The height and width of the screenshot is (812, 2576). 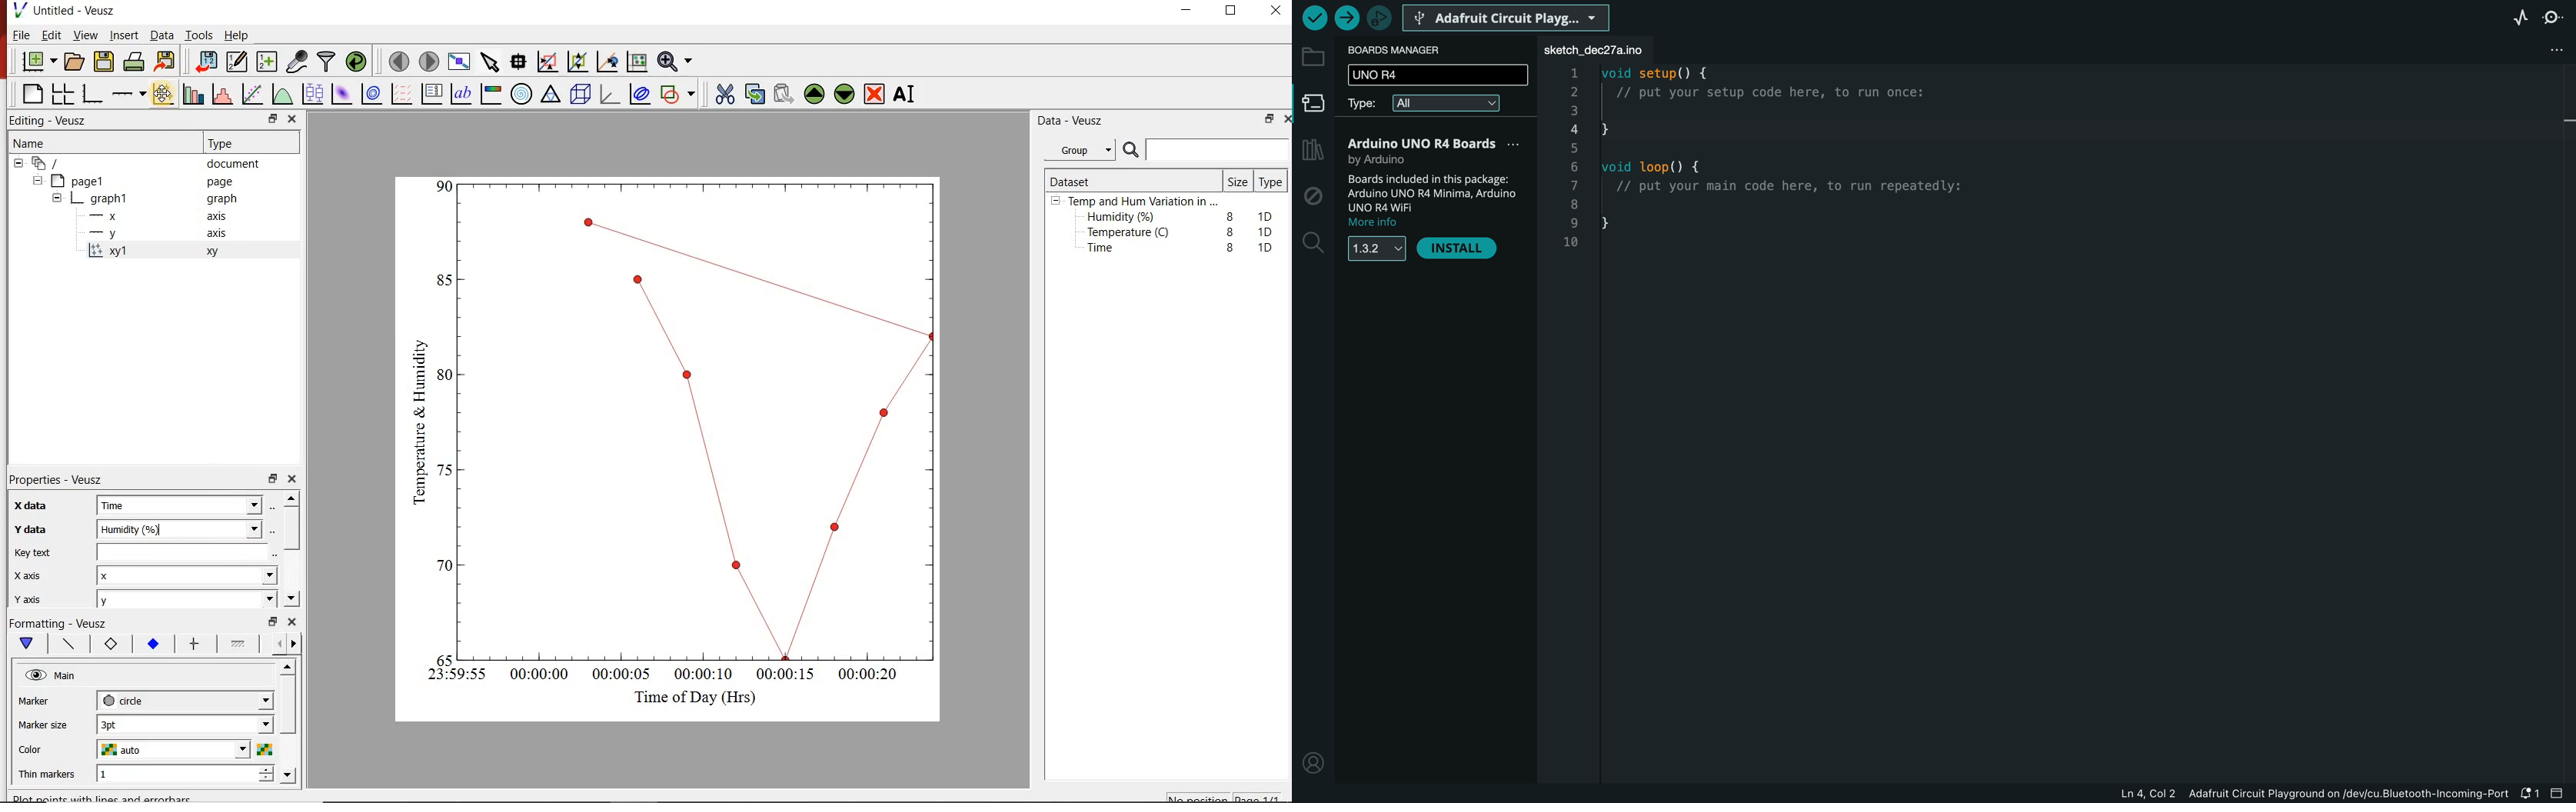 I want to click on Edit, so click(x=52, y=37).